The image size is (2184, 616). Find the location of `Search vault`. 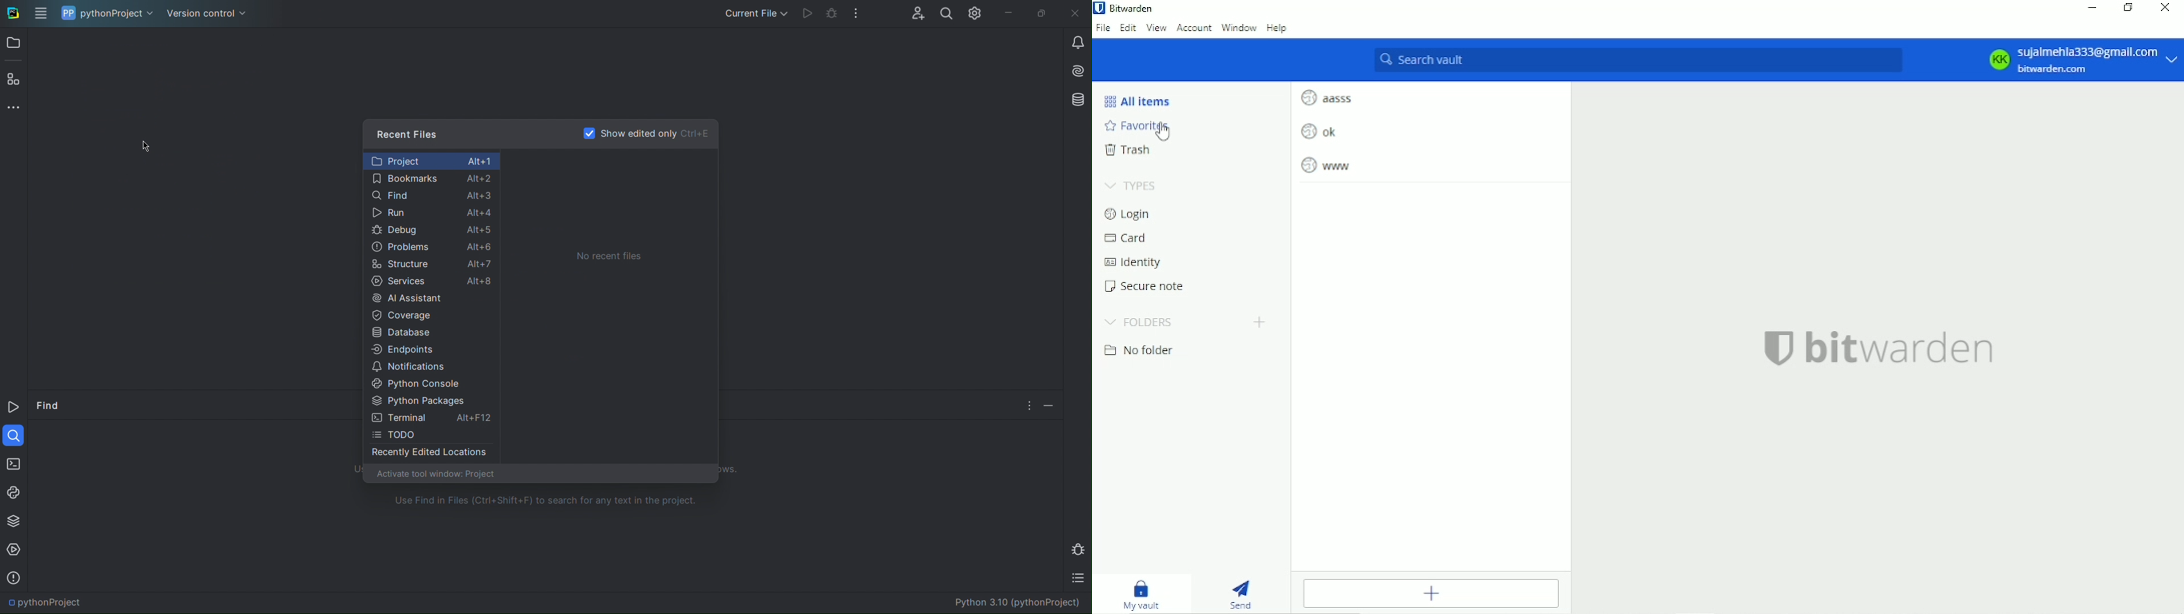

Search vault is located at coordinates (1639, 61).